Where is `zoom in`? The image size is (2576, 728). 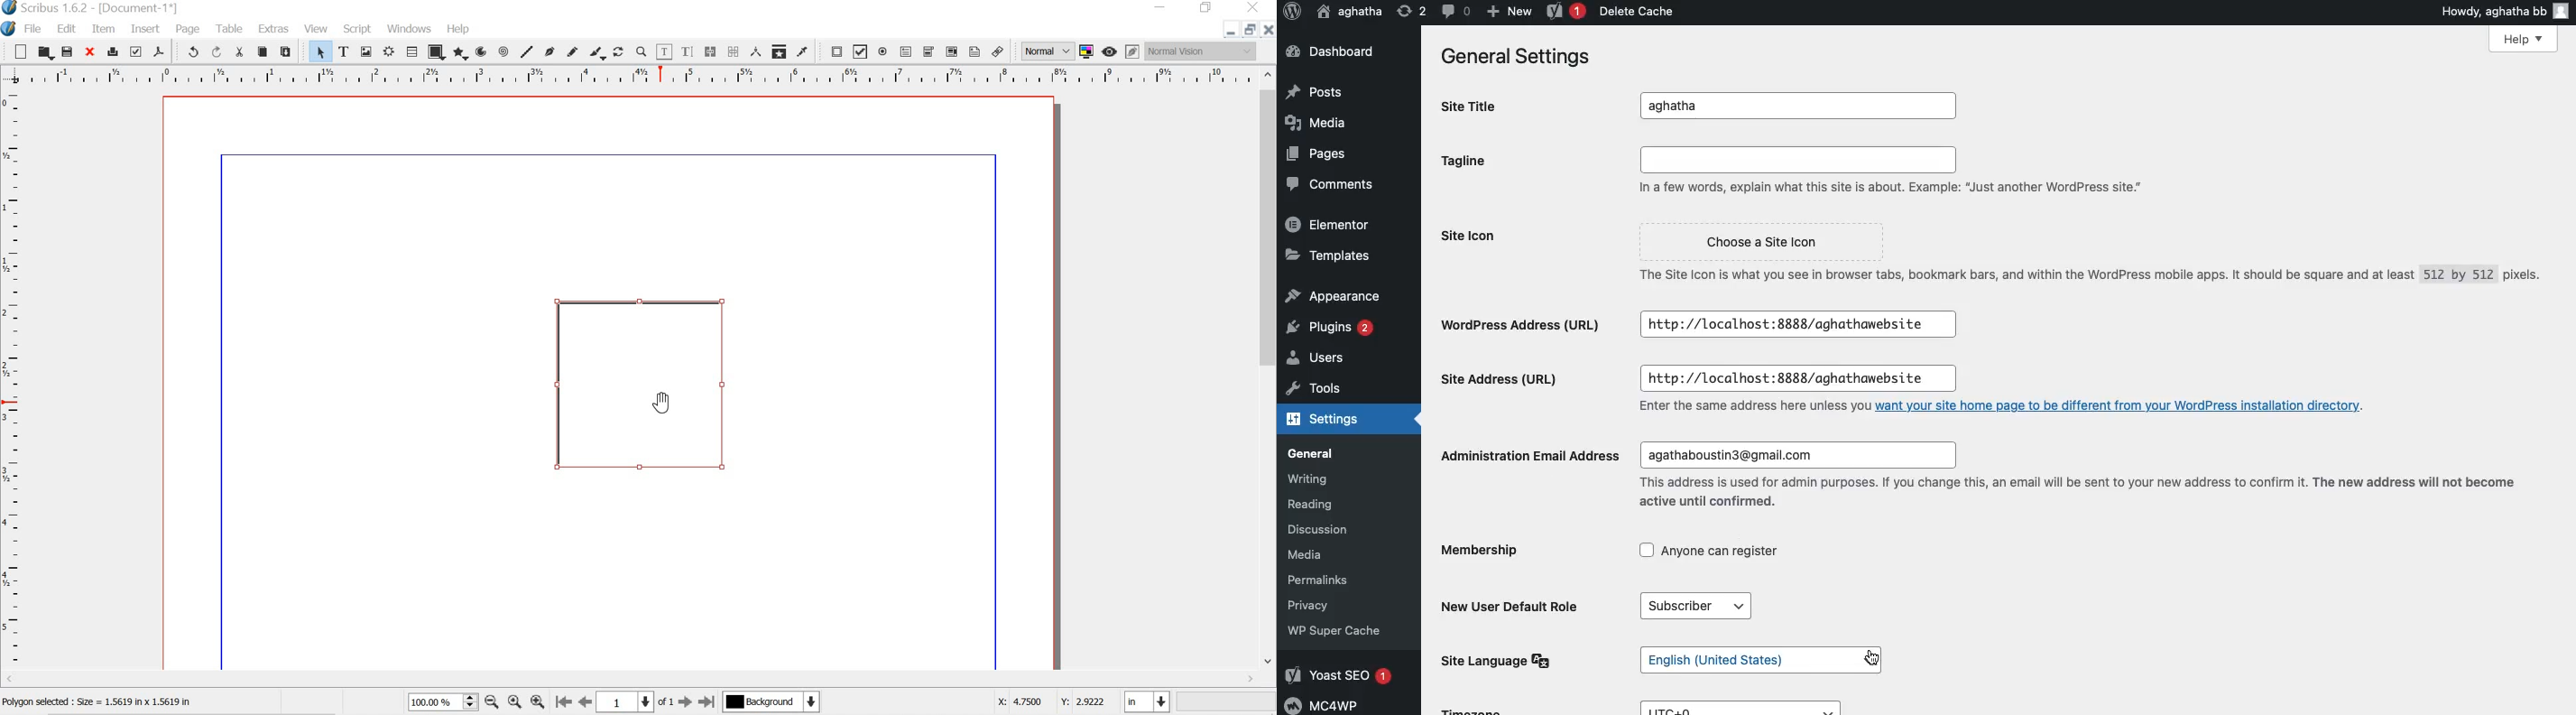 zoom in is located at coordinates (538, 703).